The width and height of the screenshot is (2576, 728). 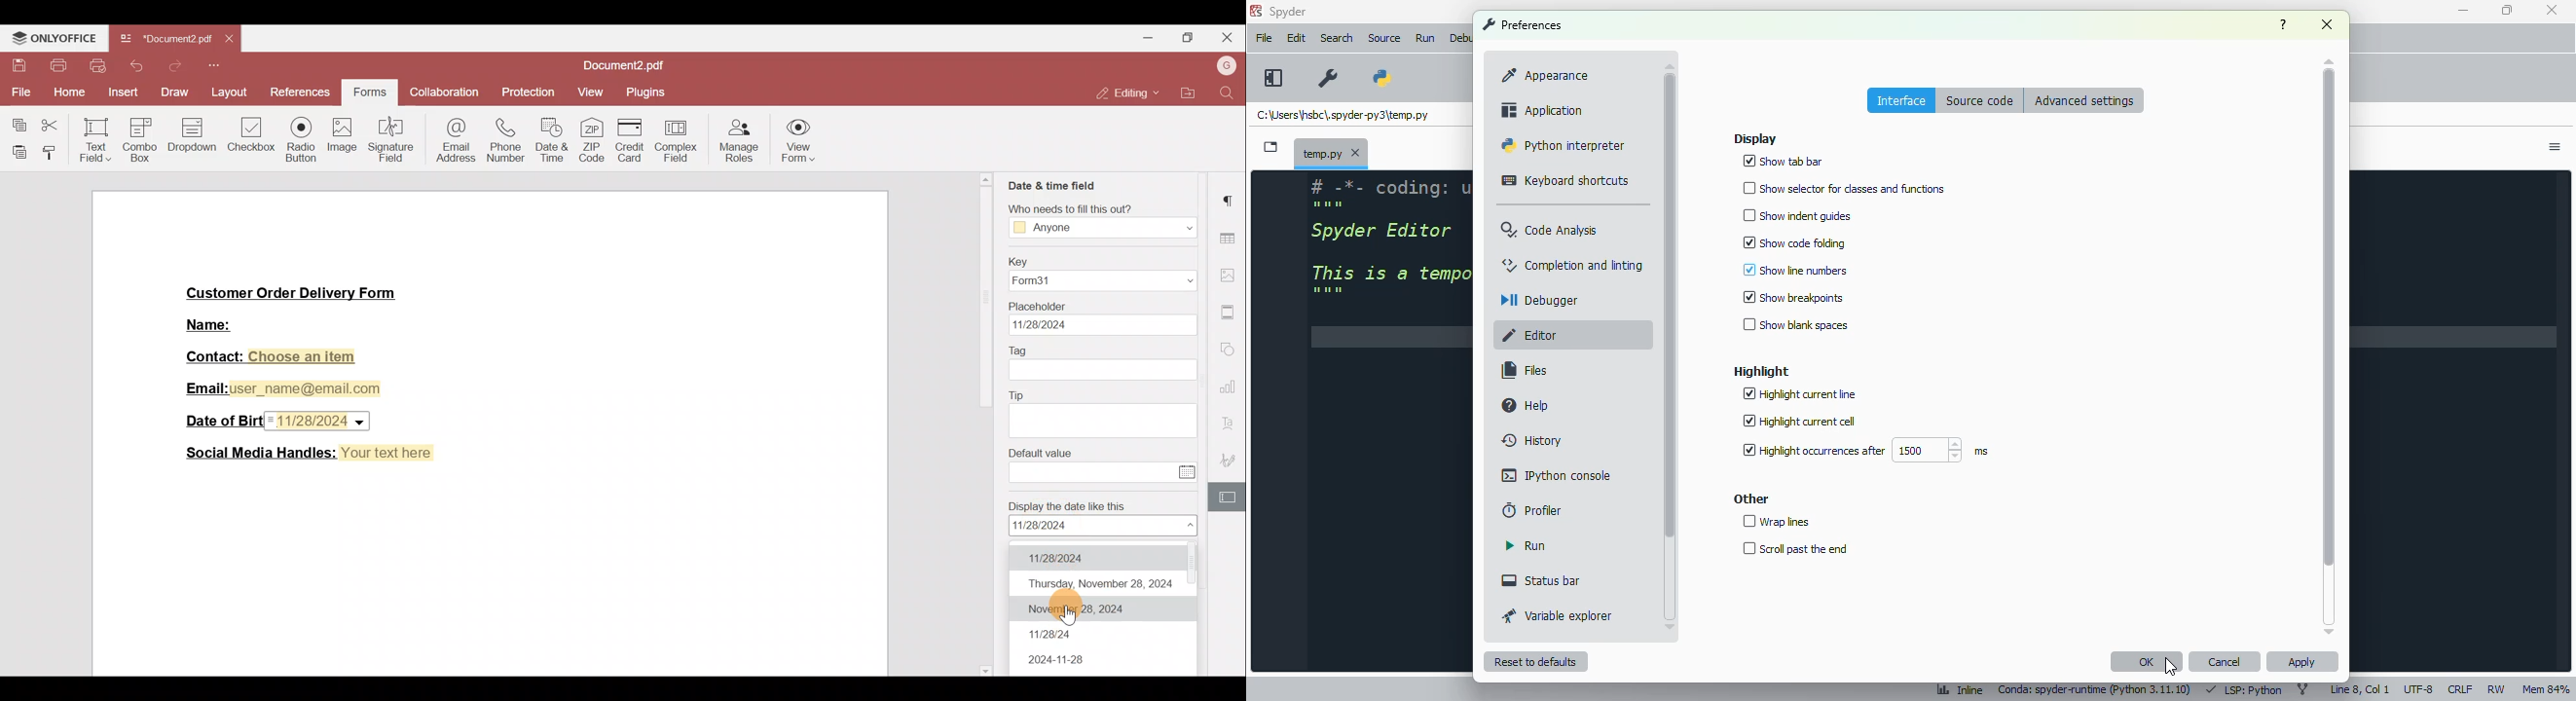 What do you see at coordinates (1425, 39) in the screenshot?
I see `run` at bounding box center [1425, 39].